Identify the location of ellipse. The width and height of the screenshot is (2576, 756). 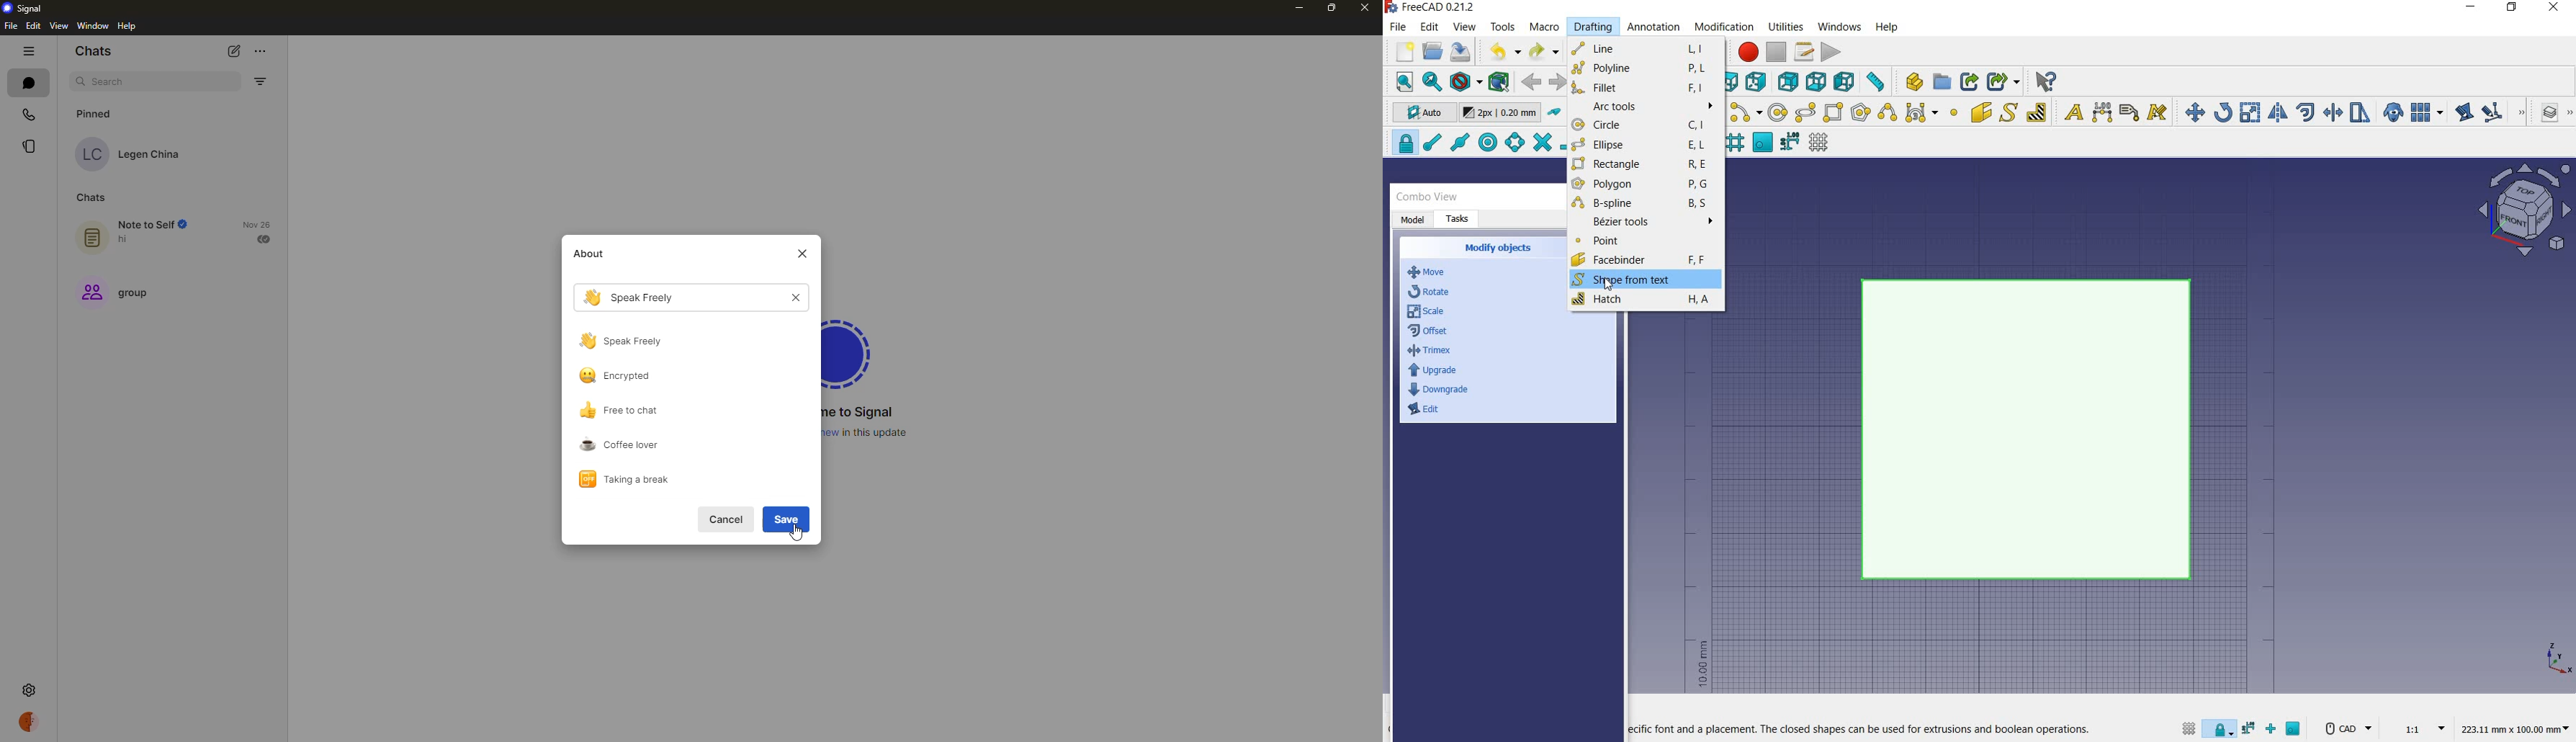
(1642, 145).